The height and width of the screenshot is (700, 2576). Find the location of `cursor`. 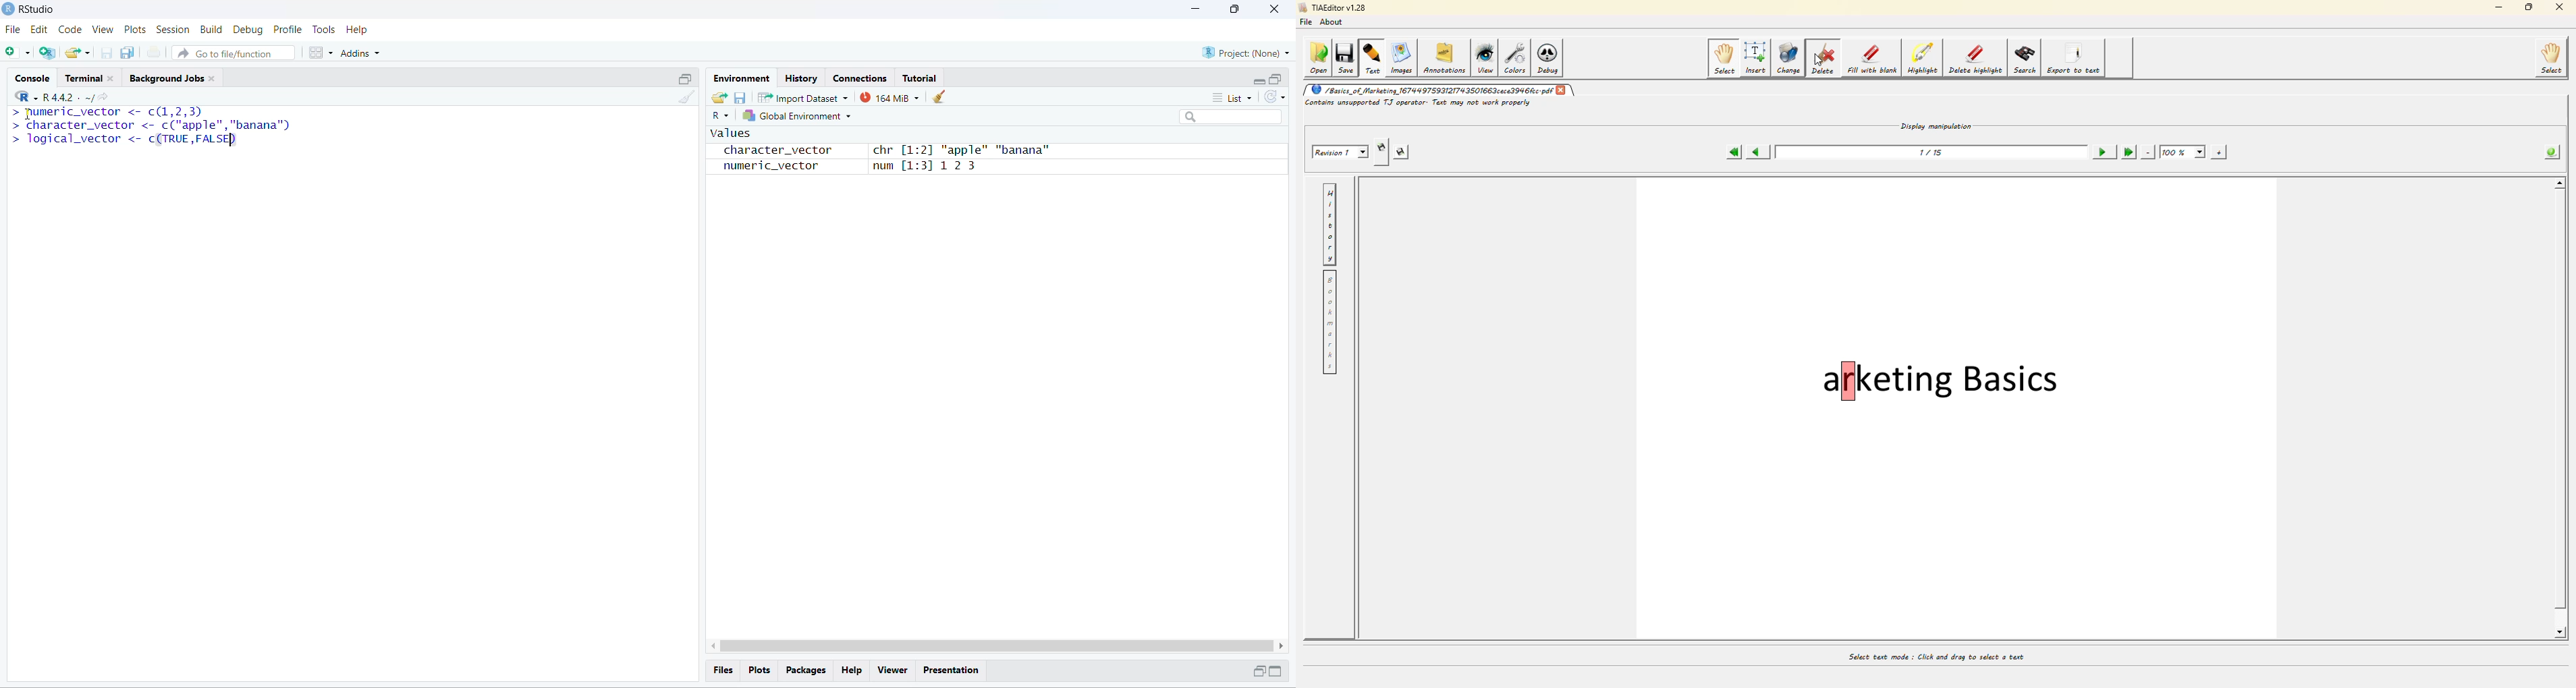

cursor is located at coordinates (26, 114).